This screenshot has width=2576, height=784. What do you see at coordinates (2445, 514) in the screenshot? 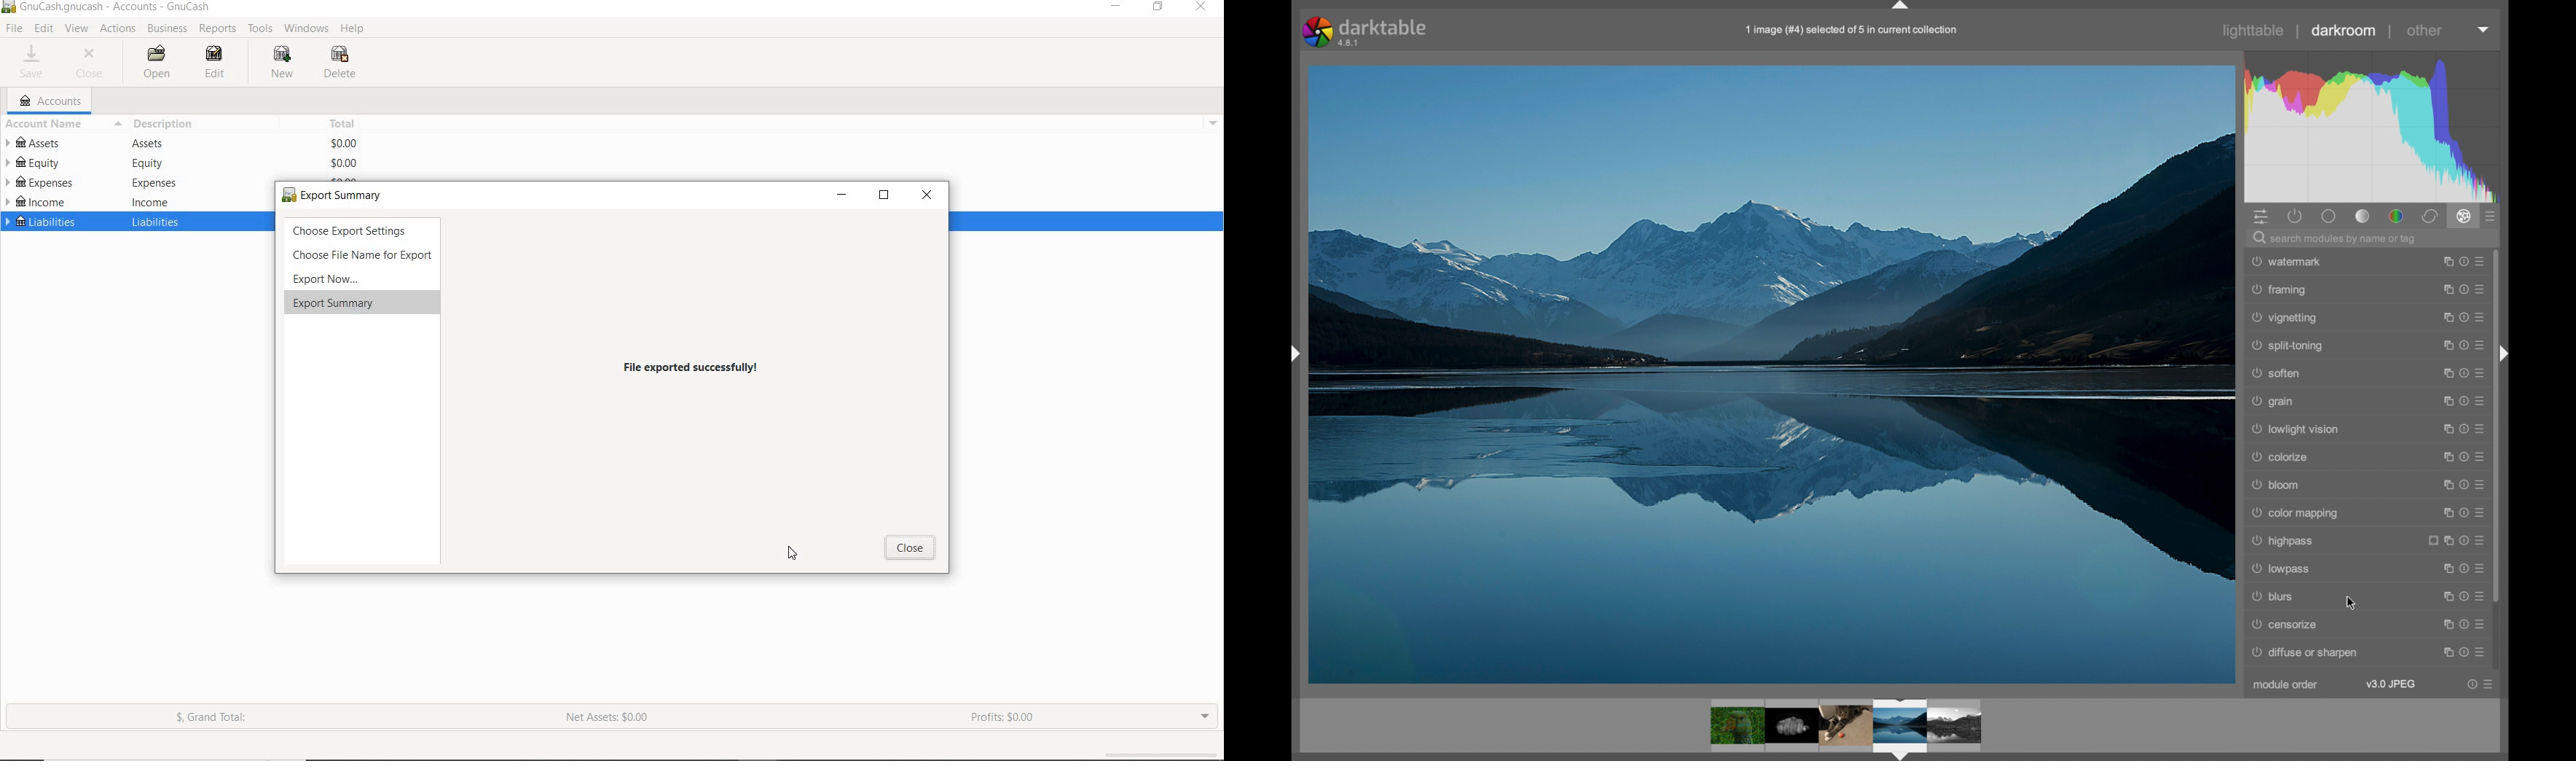
I see `maximize` at bounding box center [2445, 514].